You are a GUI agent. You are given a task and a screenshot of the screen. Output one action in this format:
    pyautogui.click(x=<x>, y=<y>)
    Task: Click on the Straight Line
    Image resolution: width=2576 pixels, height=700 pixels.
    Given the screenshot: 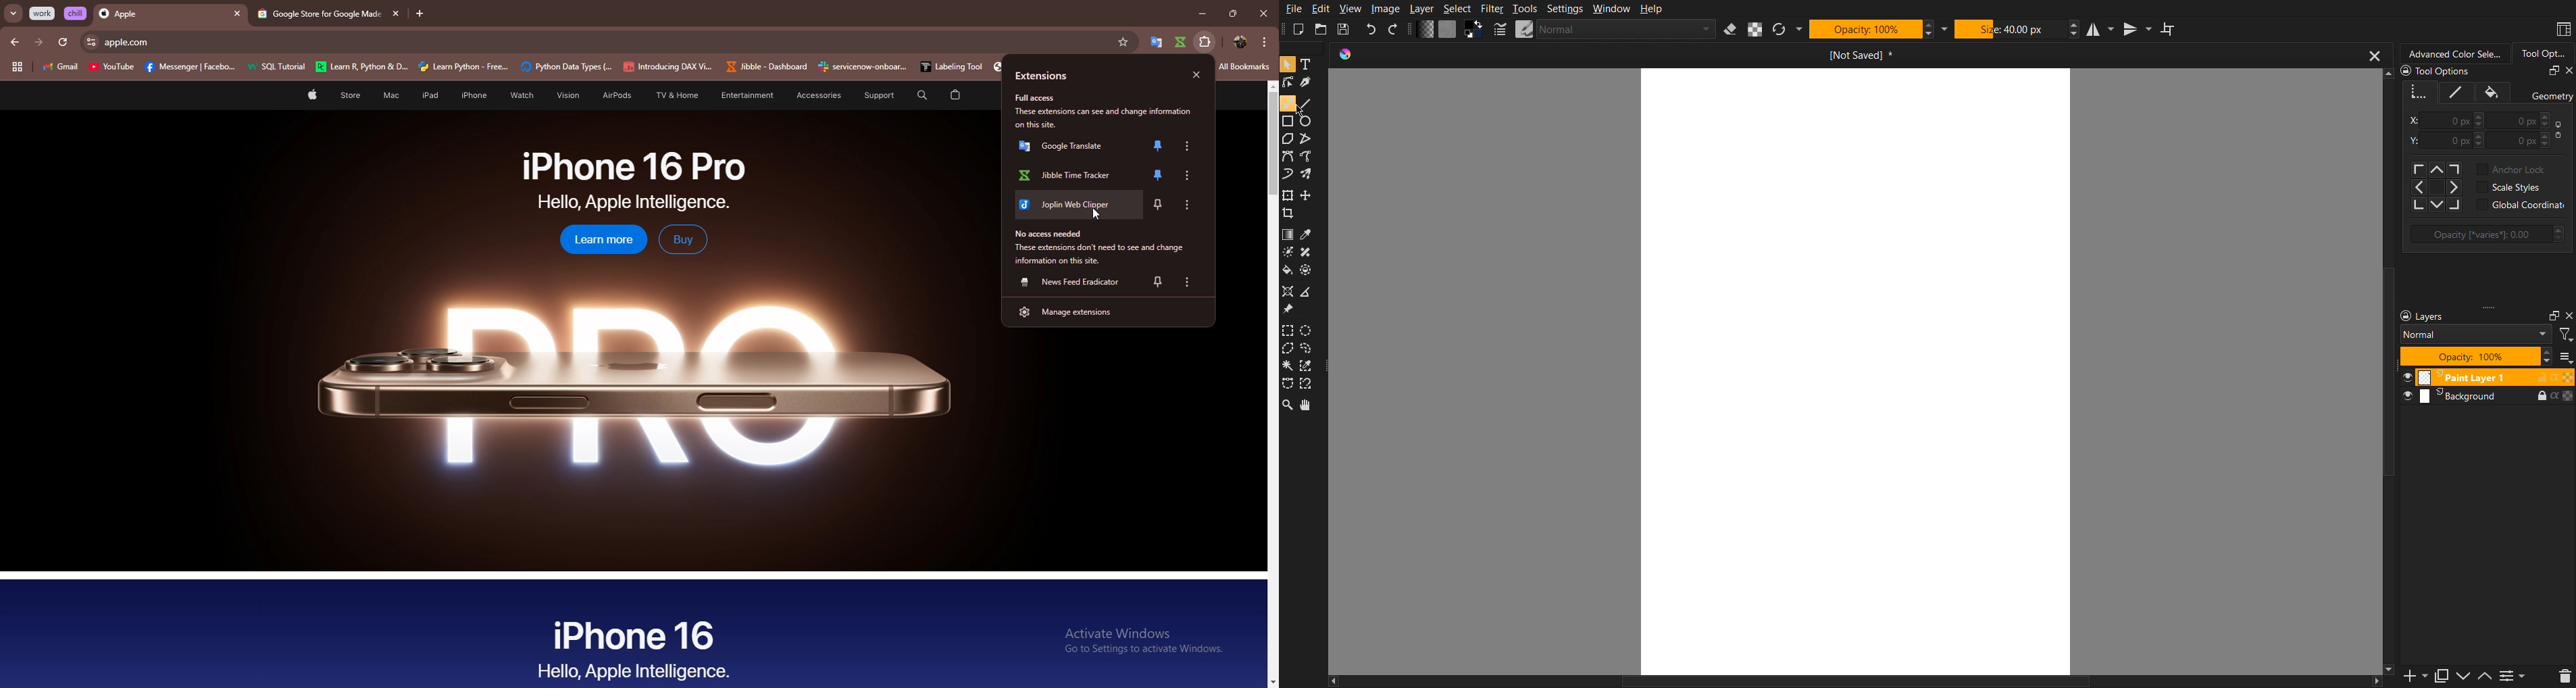 What is the action you would take?
    pyautogui.click(x=1311, y=139)
    